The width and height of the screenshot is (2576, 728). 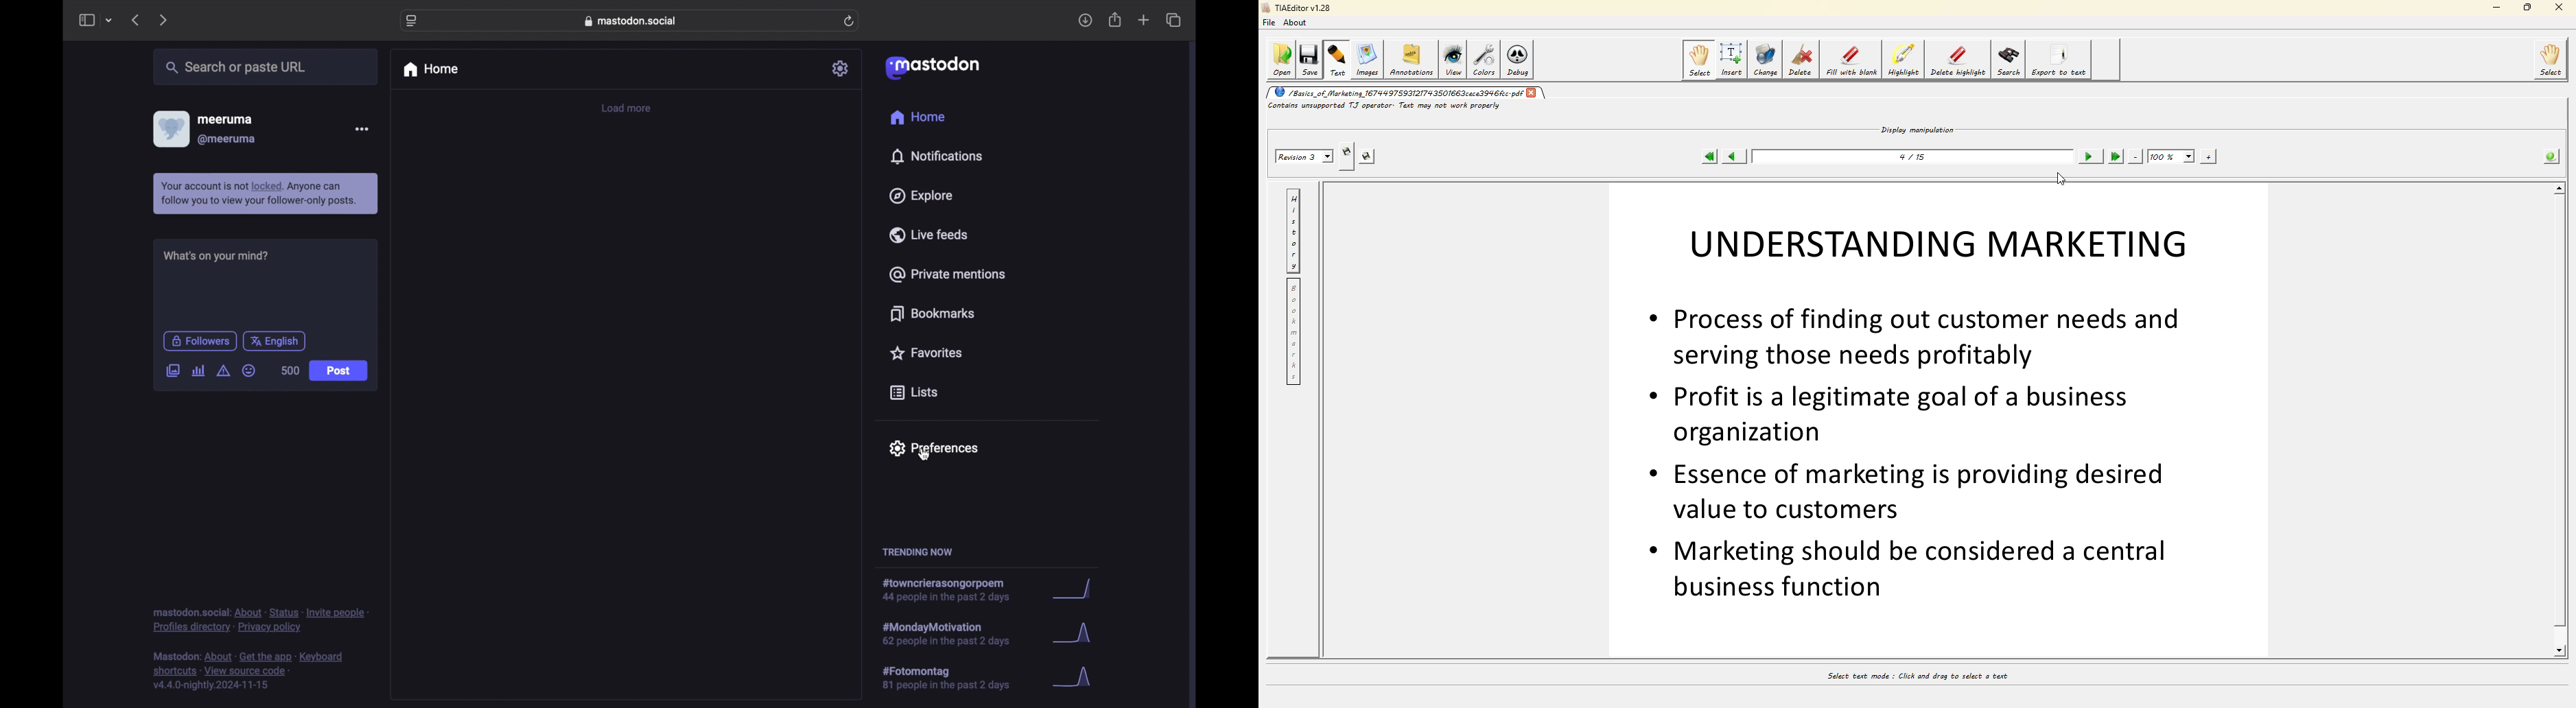 What do you see at coordinates (988, 677) in the screenshot?
I see `hashtag trend` at bounding box center [988, 677].